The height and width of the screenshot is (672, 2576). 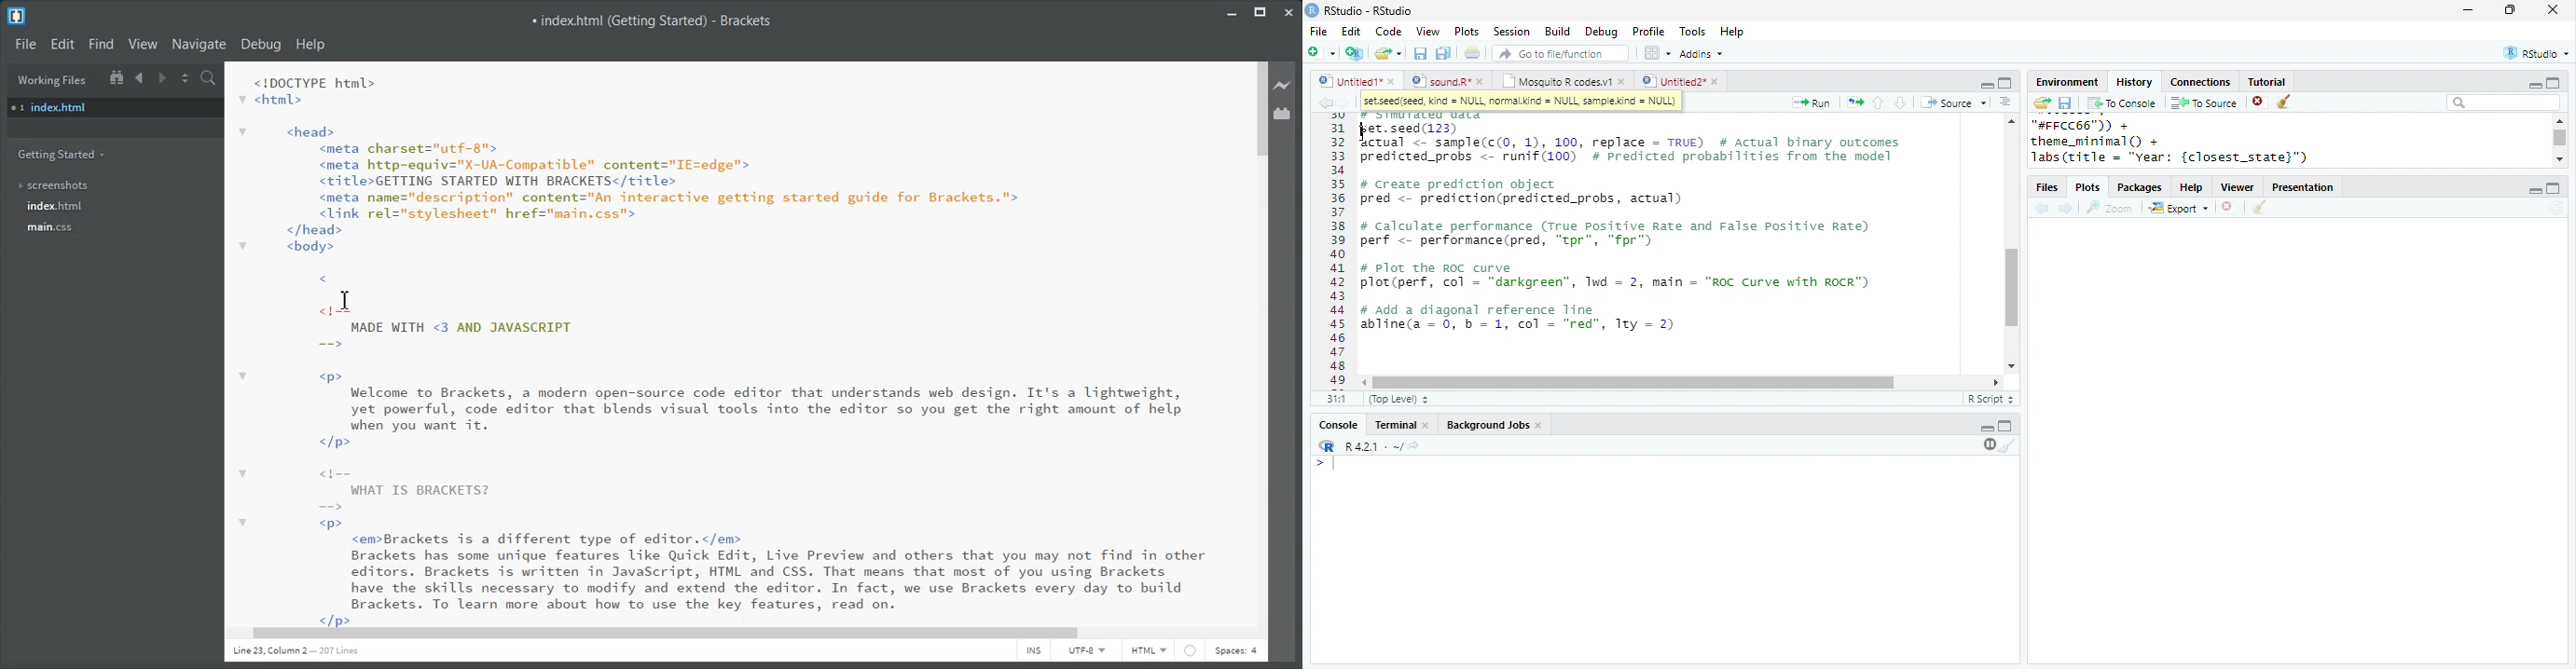 What do you see at coordinates (1701, 54) in the screenshot?
I see `Addins` at bounding box center [1701, 54].